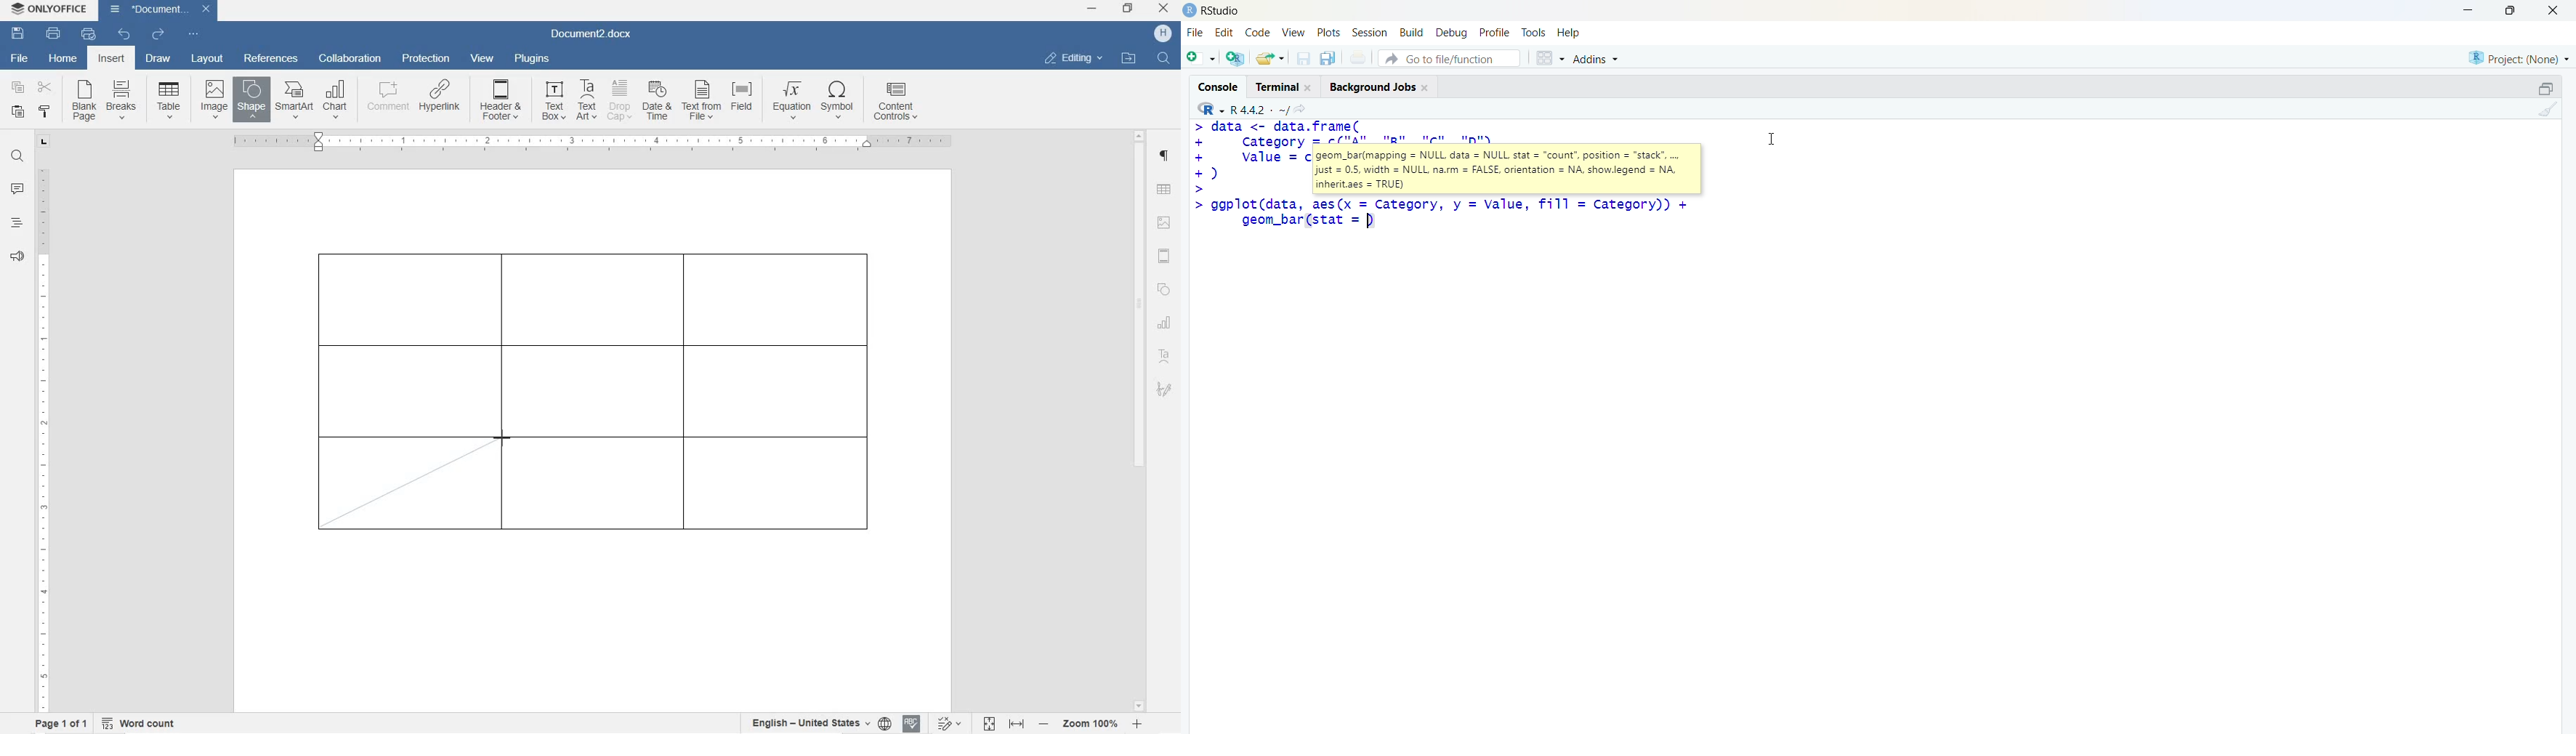 This screenshot has height=756, width=2576. Describe the element at coordinates (1259, 108) in the screenshot. I see ` R language version - R 4.4.2` at that location.